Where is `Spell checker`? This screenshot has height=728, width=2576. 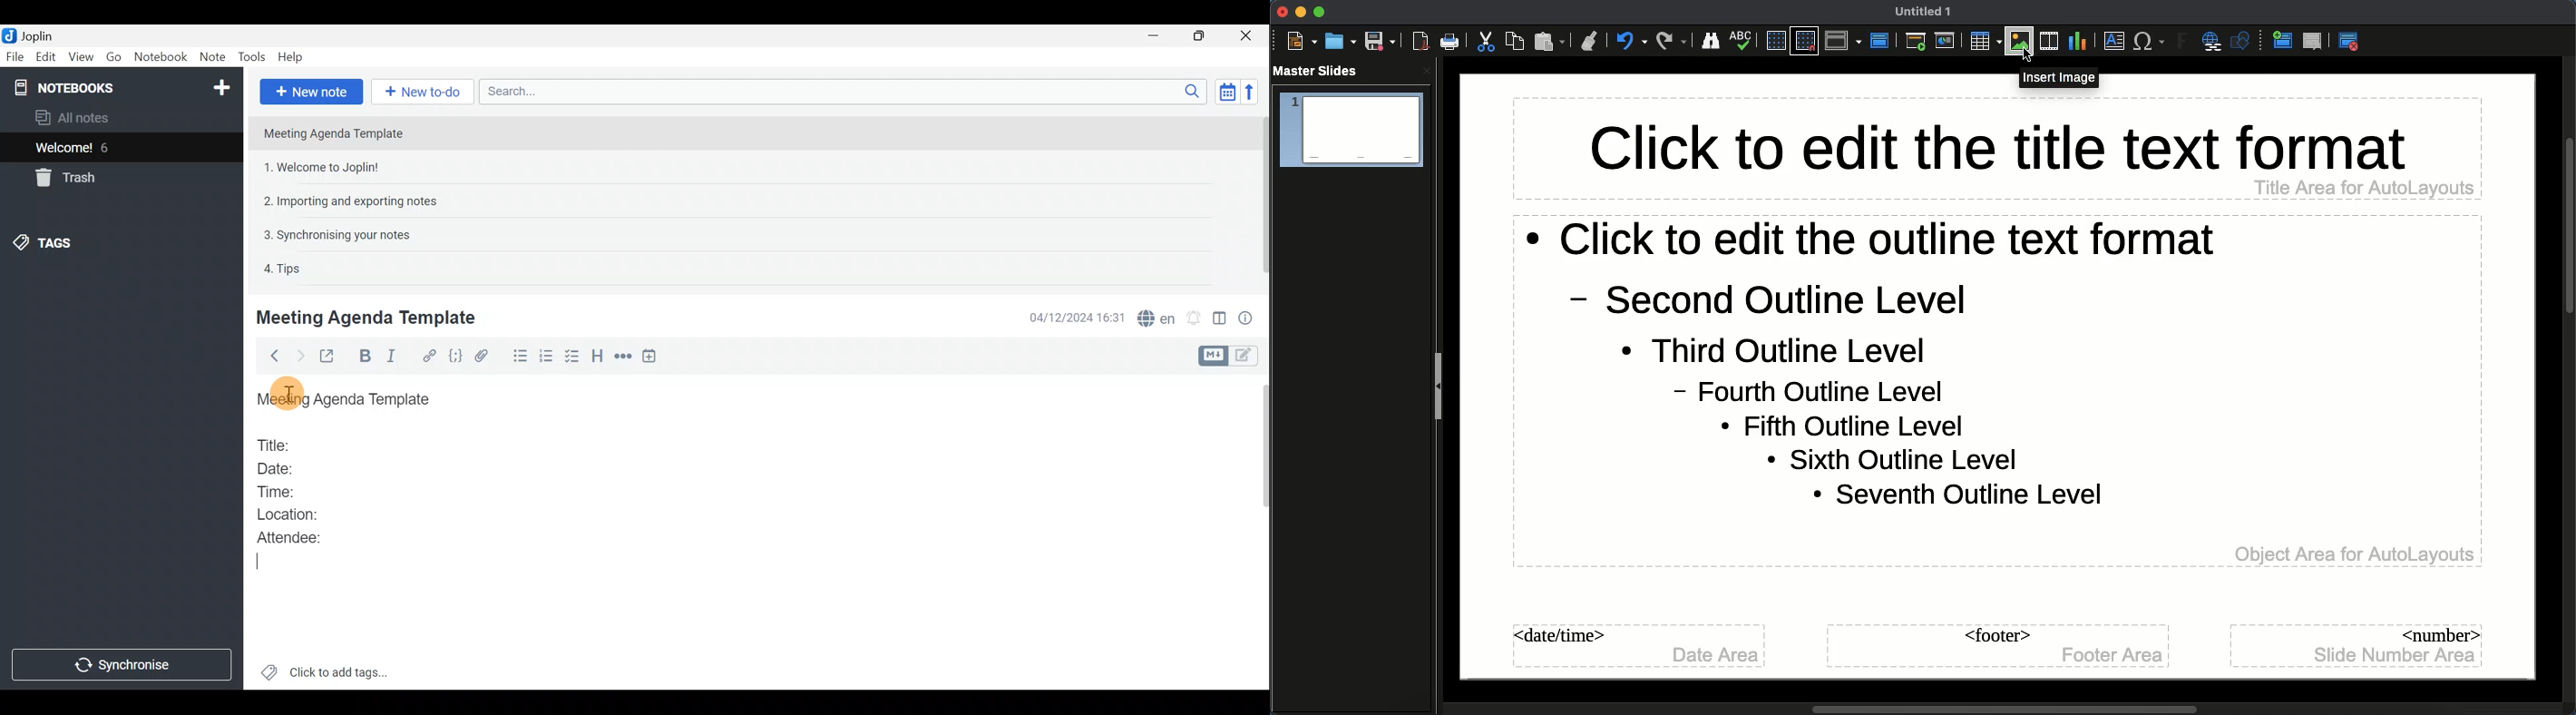 Spell checker is located at coordinates (1158, 316).